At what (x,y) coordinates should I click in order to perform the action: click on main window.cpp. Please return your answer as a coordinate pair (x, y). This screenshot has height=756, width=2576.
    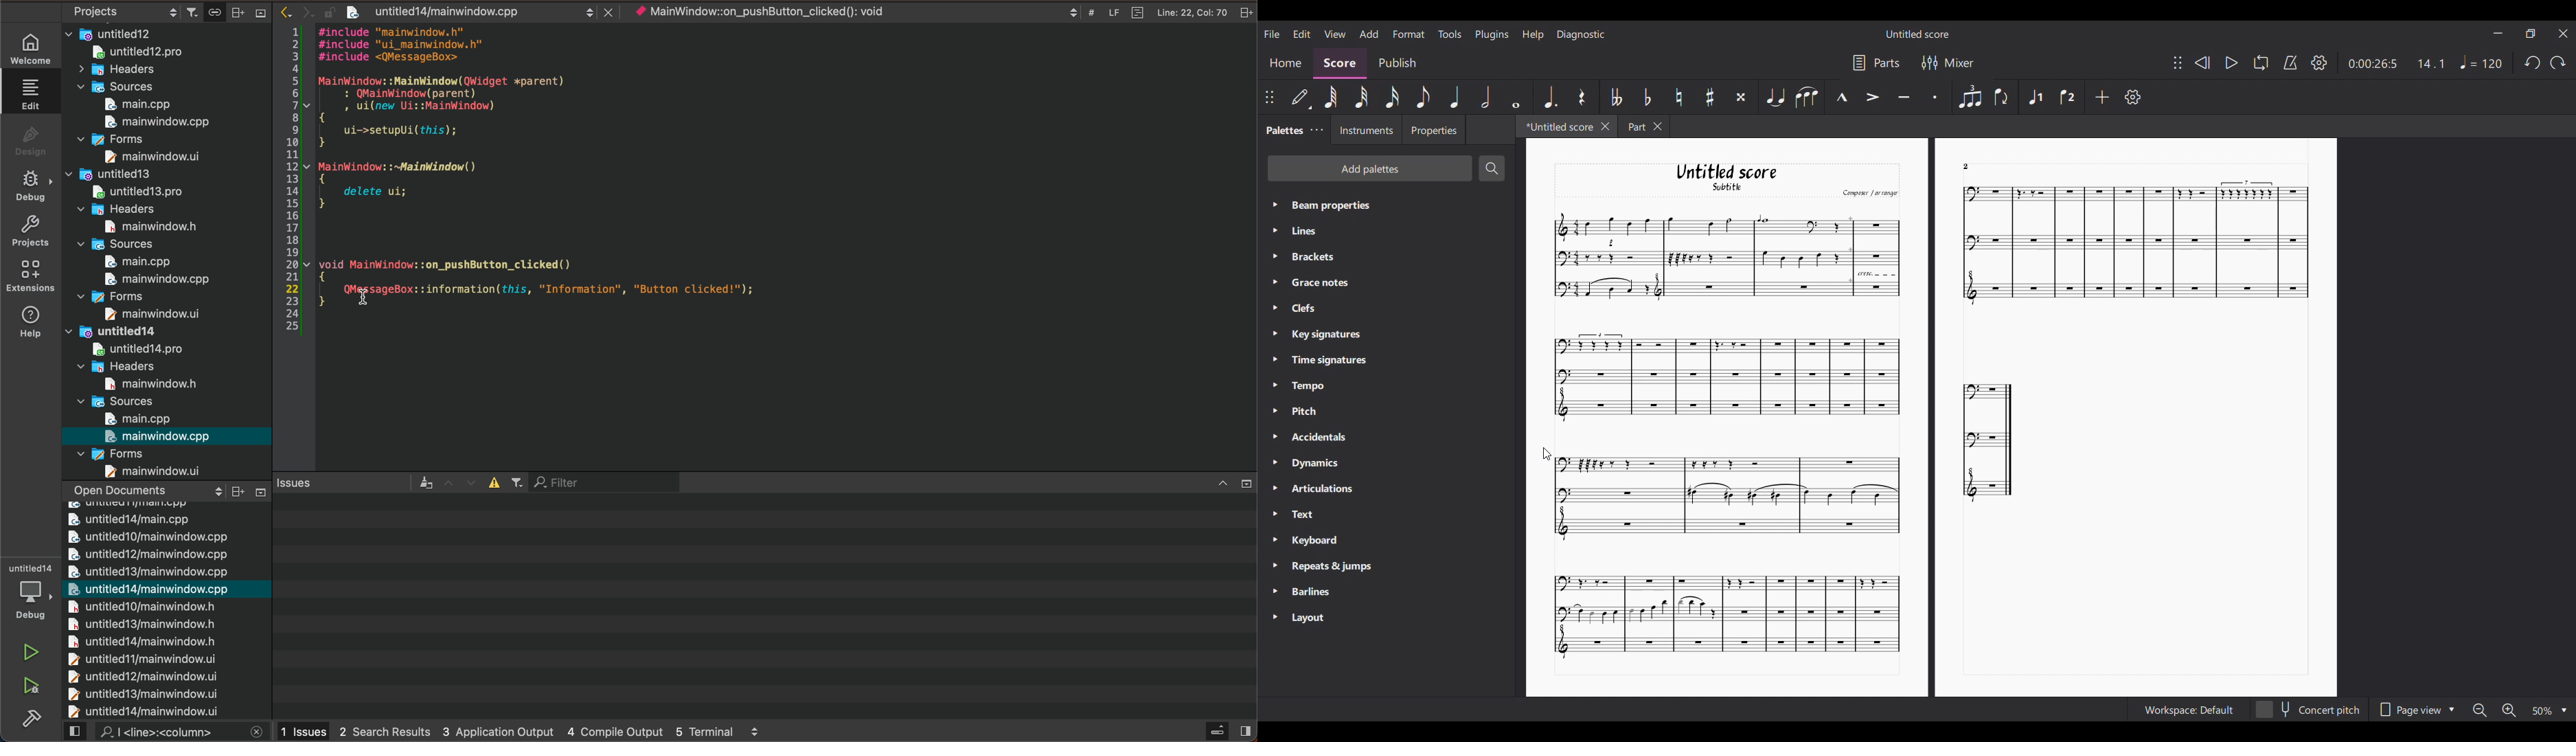
    Looking at the image, I should click on (159, 436).